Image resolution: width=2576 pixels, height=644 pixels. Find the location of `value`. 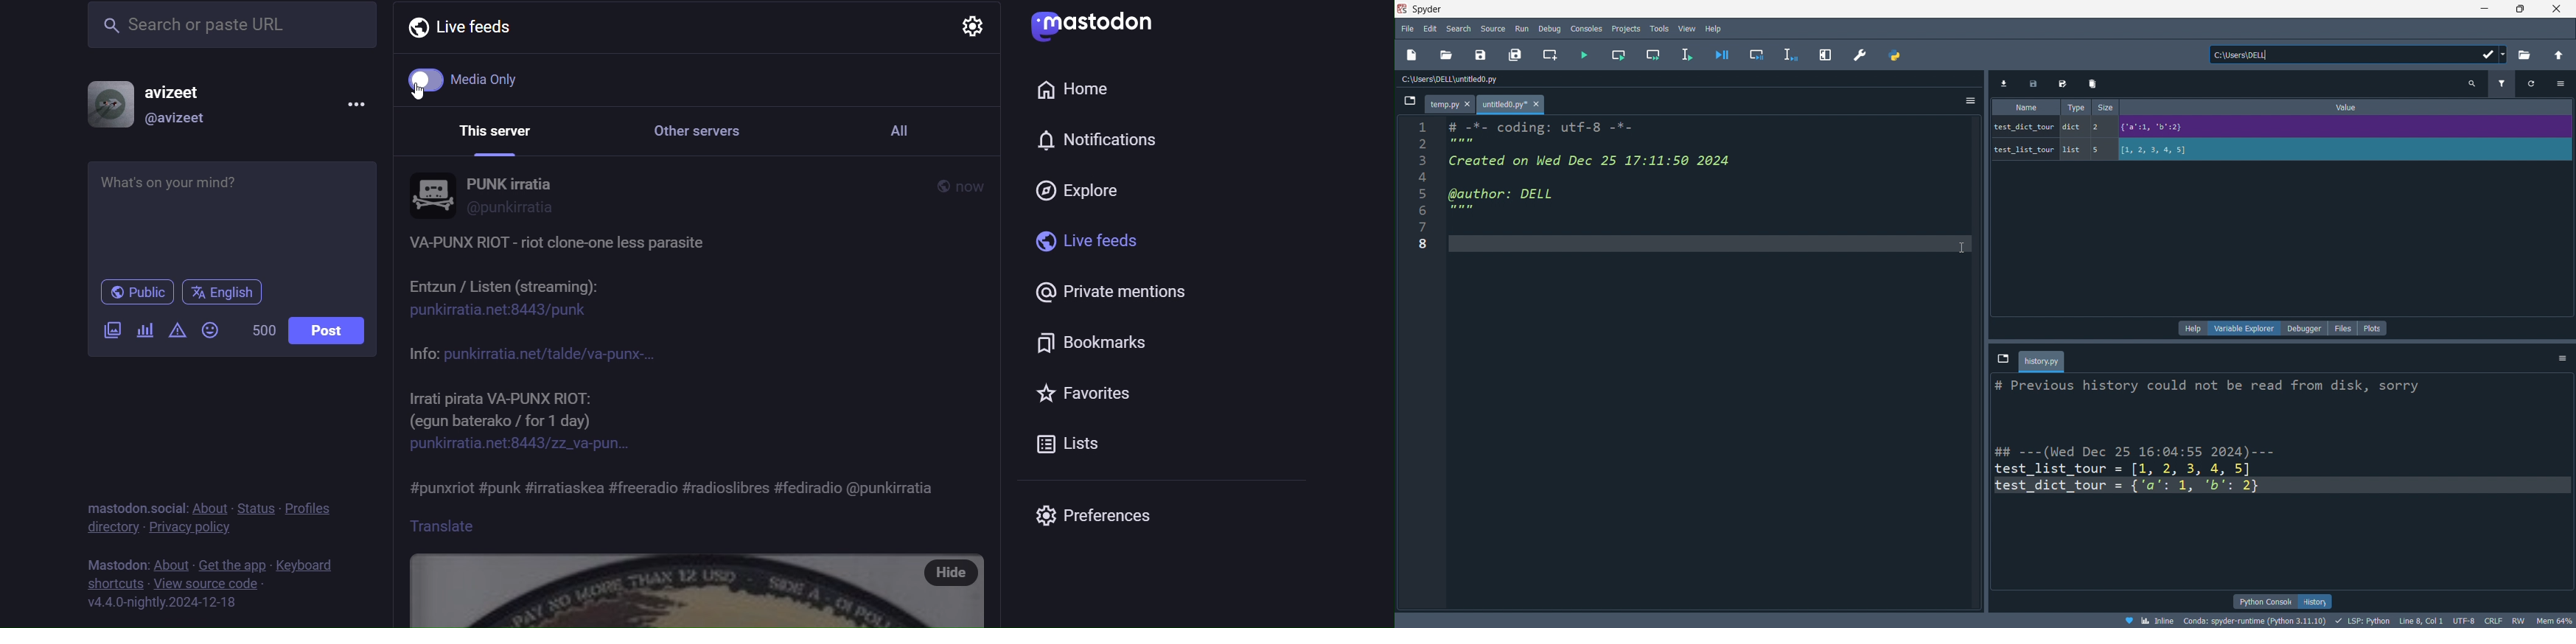

value is located at coordinates (2351, 107).